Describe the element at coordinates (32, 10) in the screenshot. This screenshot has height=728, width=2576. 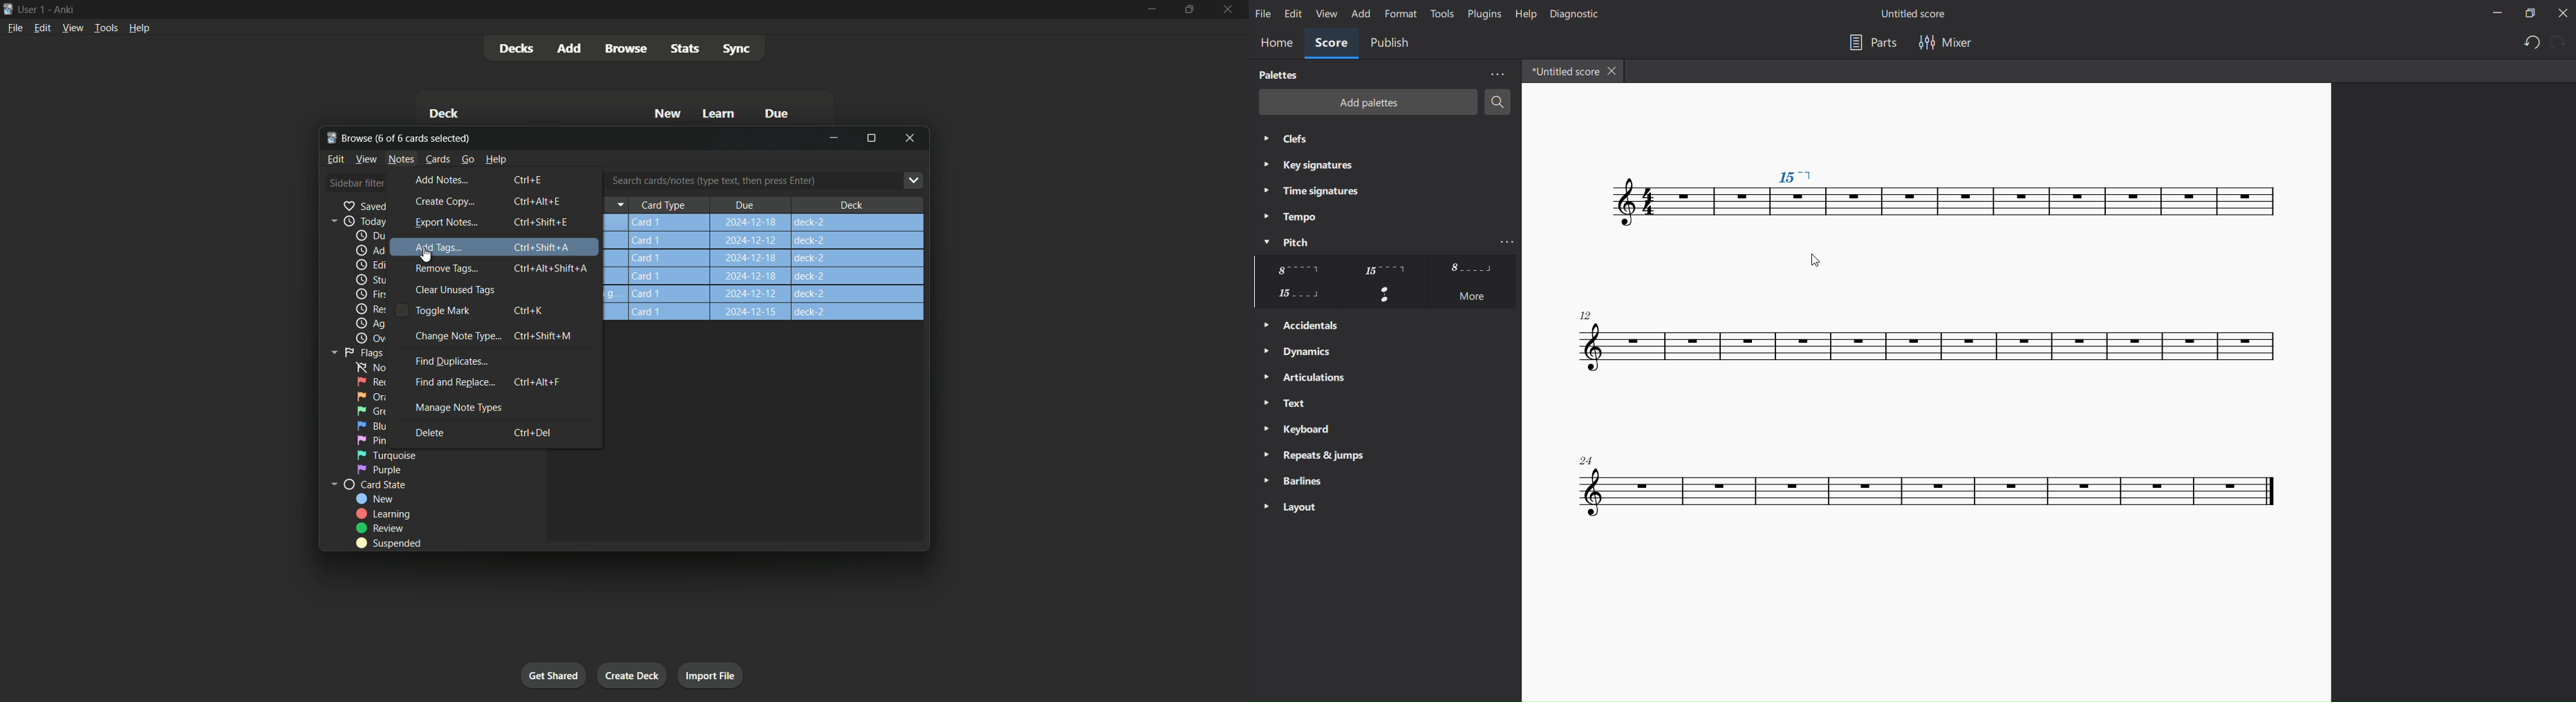
I see `User one` at that location.